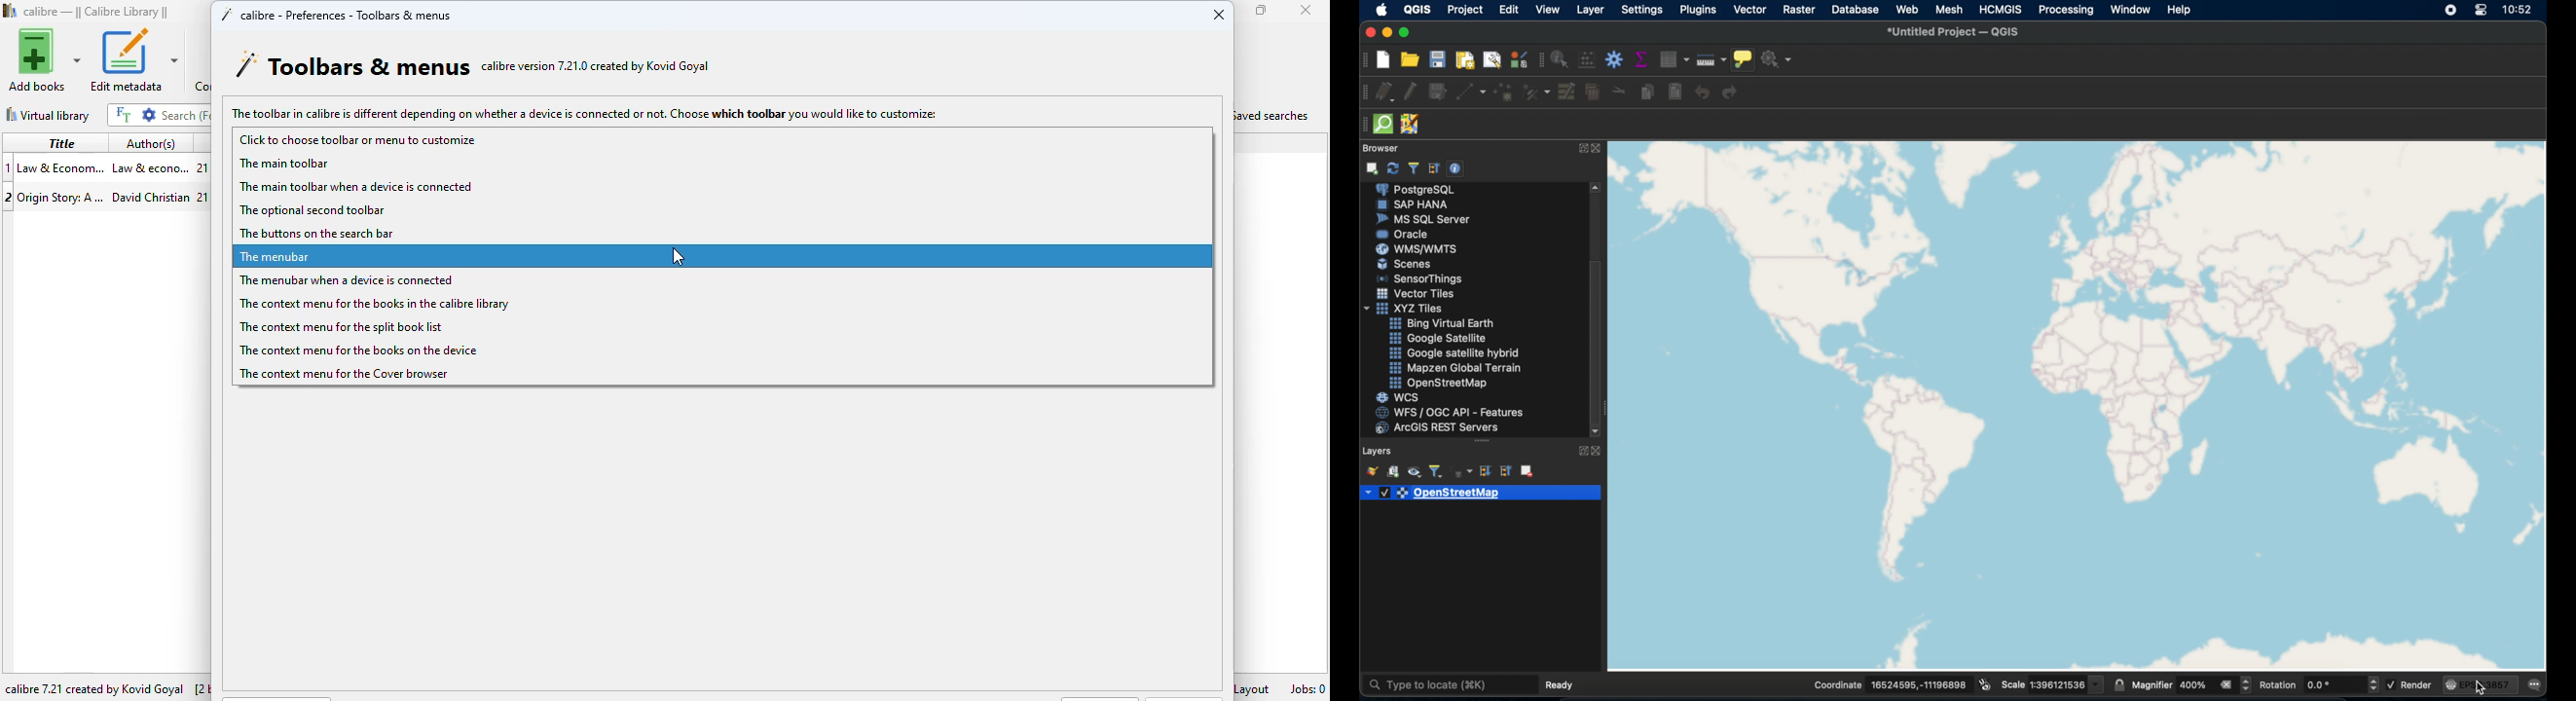  Describe the element at coordinates (1778, 58) in the screenshot. I see `no action selected` at that location.